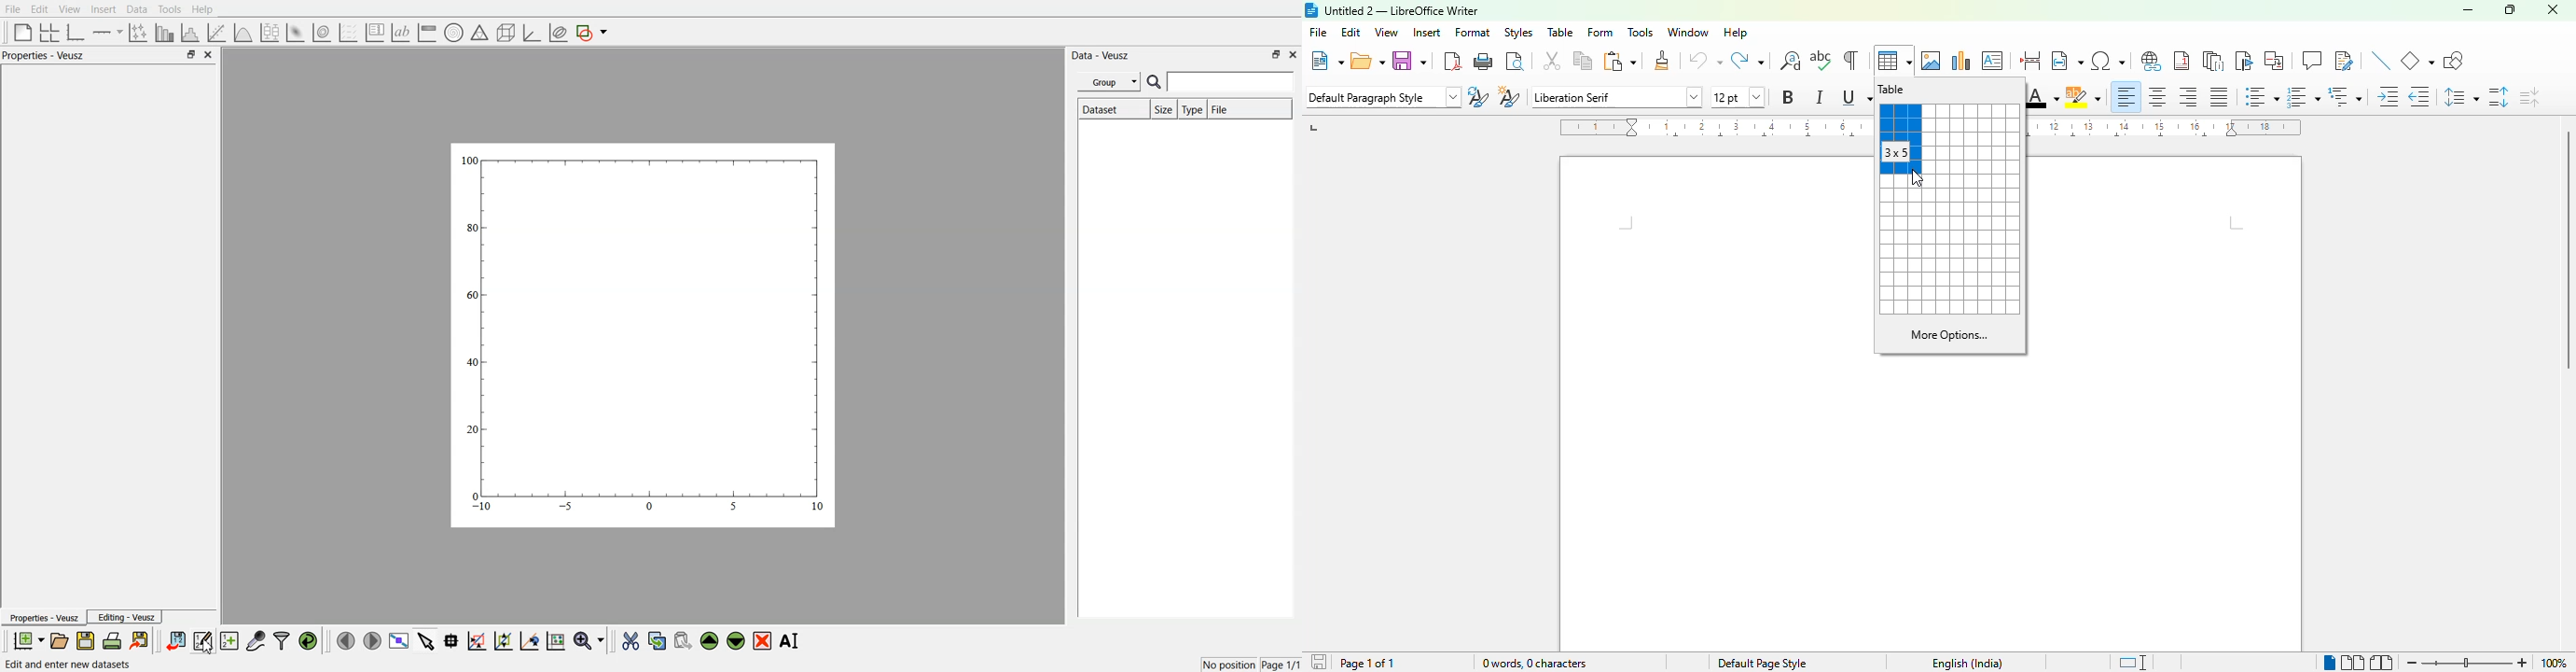  What do you see at coordinates (2469, 10) in the screenshot?
I see `minimize` at bounding box center [2469, 10].